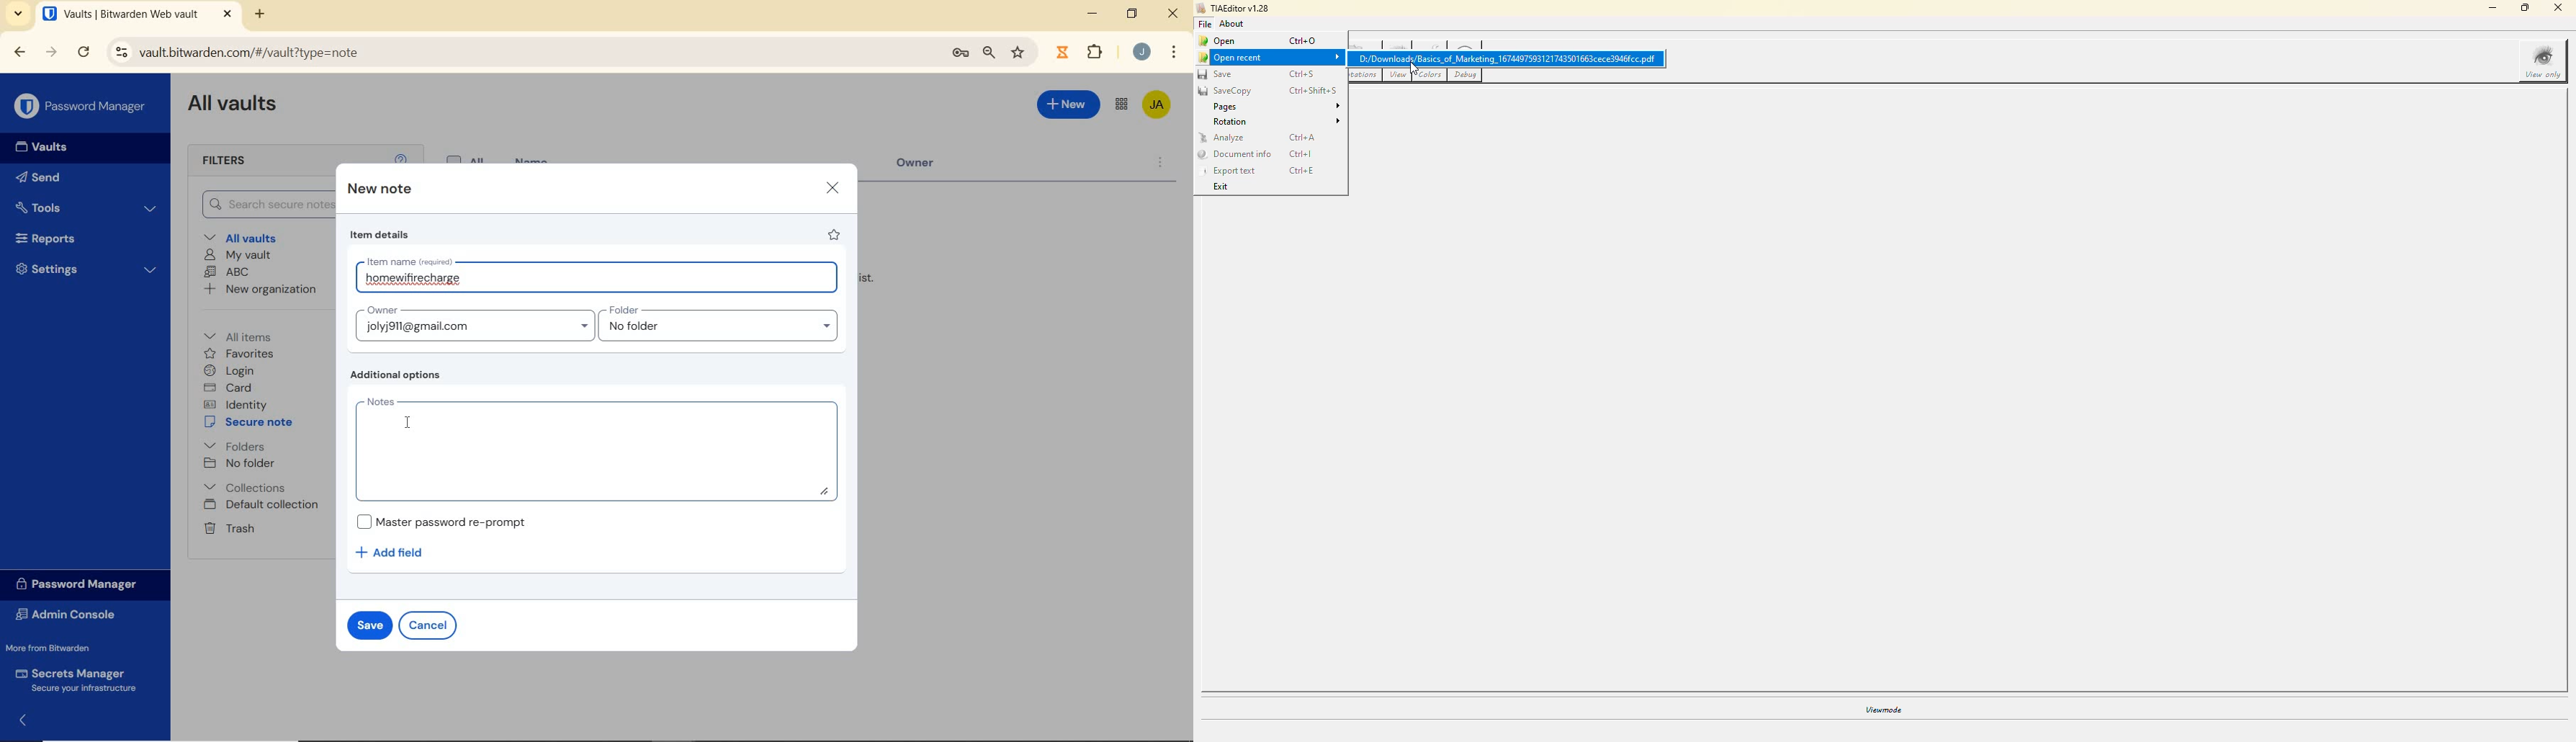  What do you see at coordinates (83, 53) in the screenshot?
I see `reload` at bounding box center [83, 53].